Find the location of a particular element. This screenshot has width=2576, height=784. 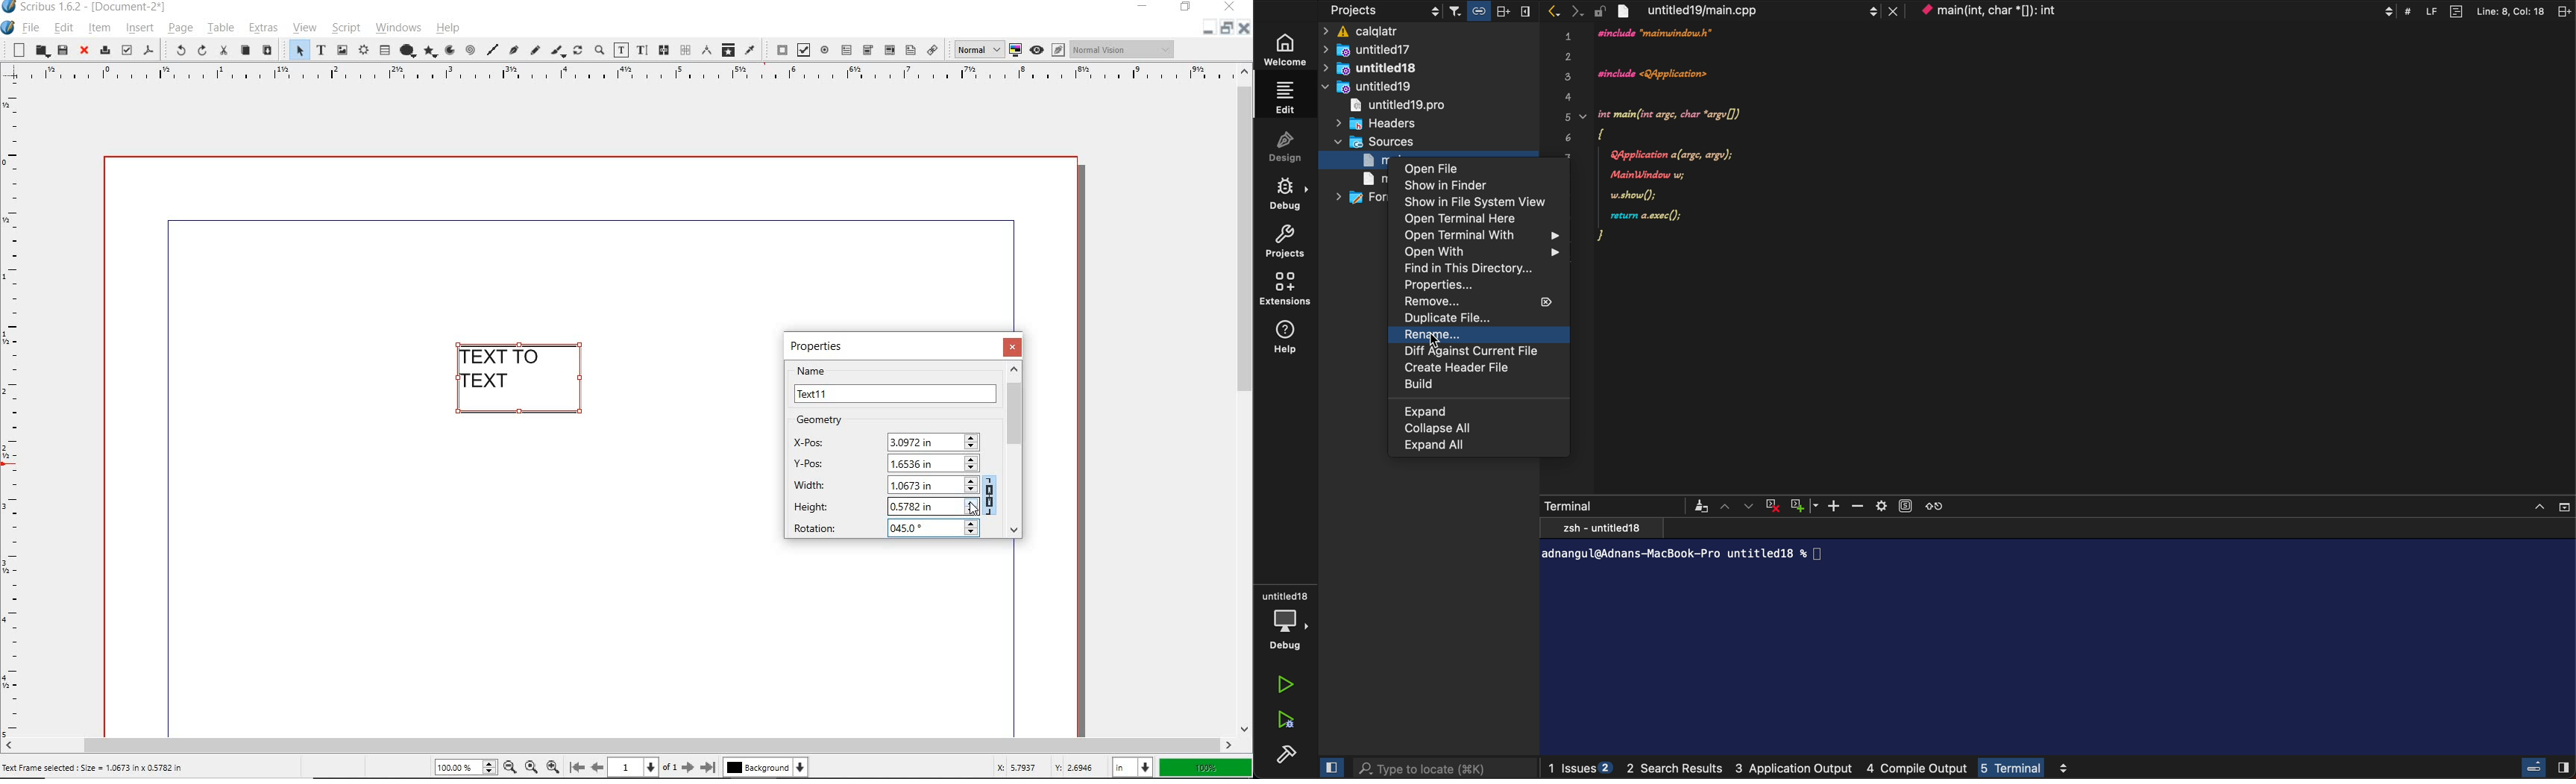

close slide Bar is located at coordinates (2546, 767).